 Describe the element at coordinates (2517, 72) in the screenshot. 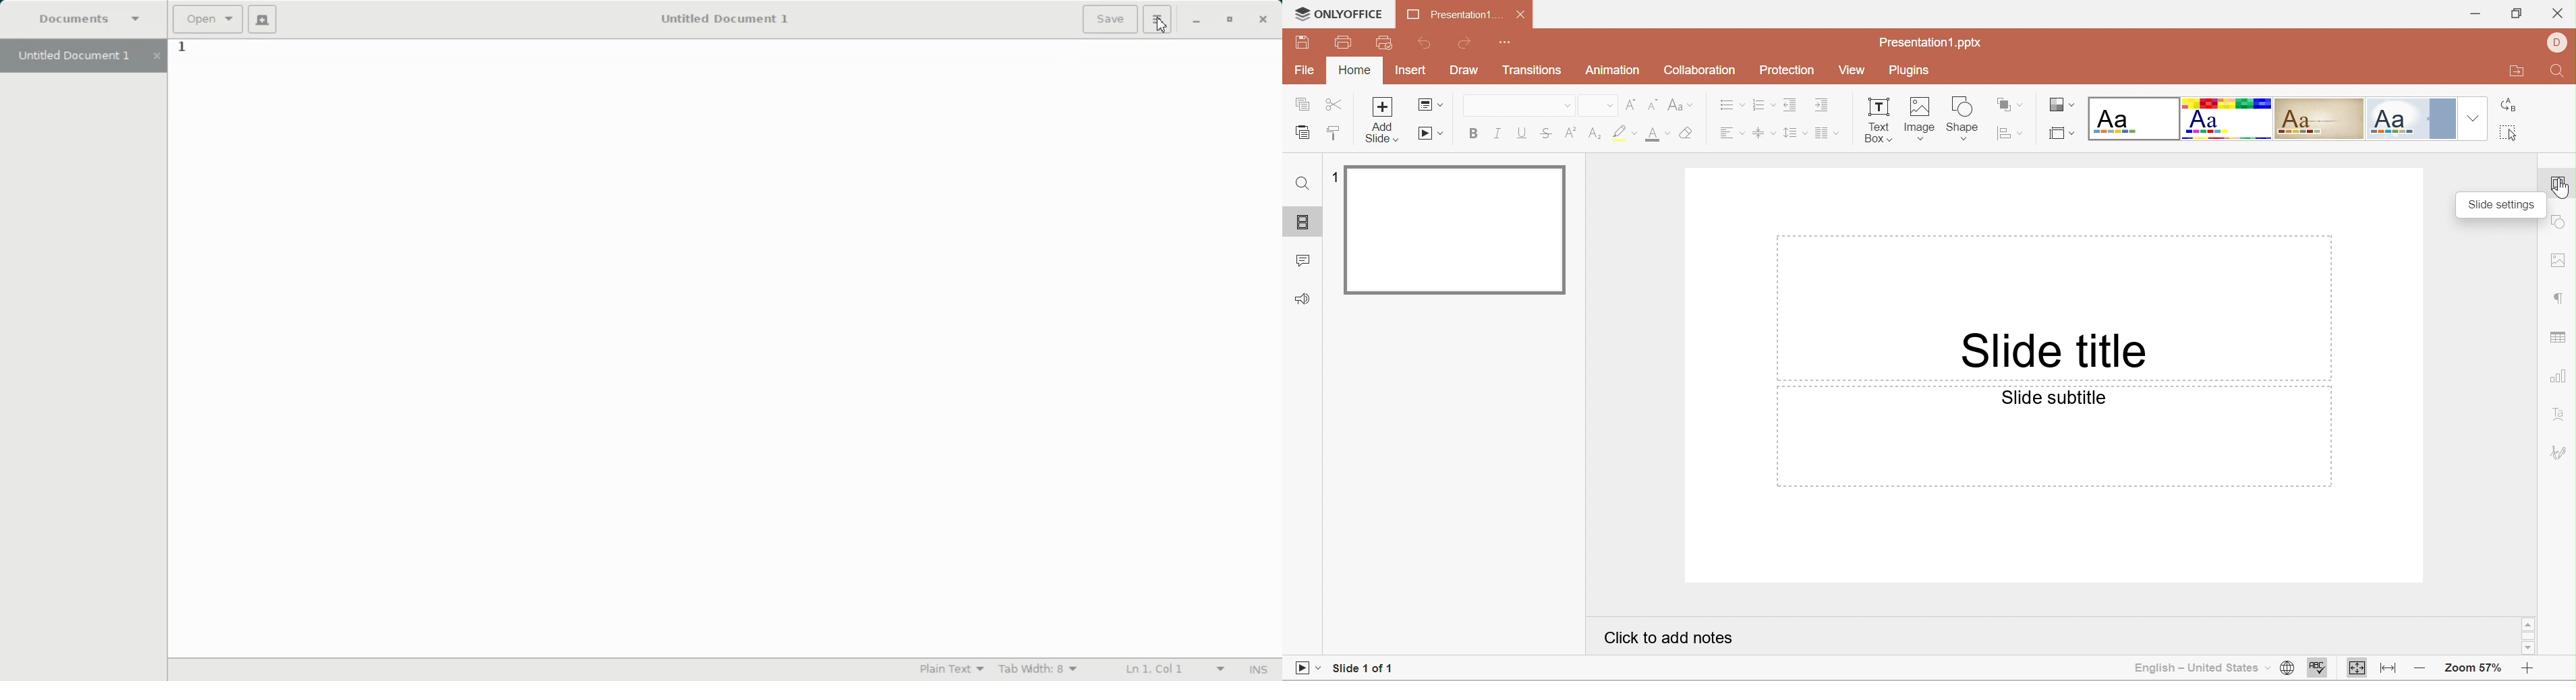

I see `Open file location` at that location.